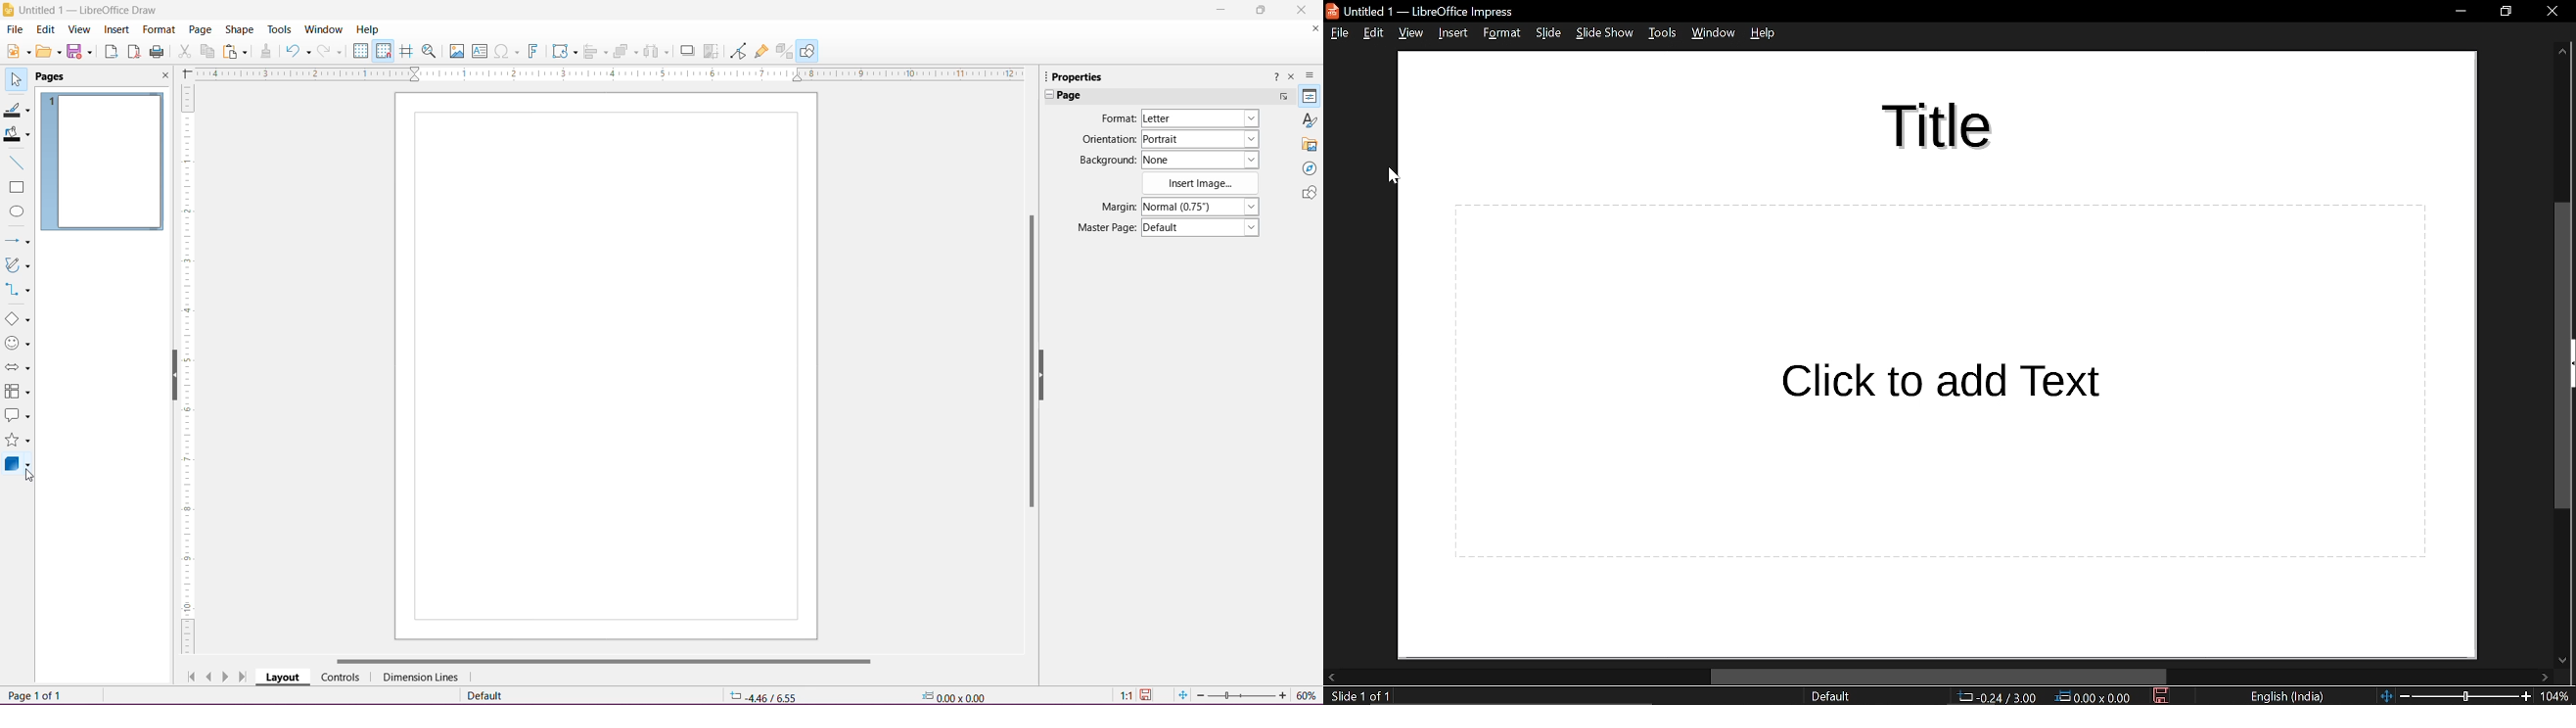 This screenshot has width=2576, height=728. Describe the element at coordinates (605, 74) in the screenshot. I see `Ruler` at that location.